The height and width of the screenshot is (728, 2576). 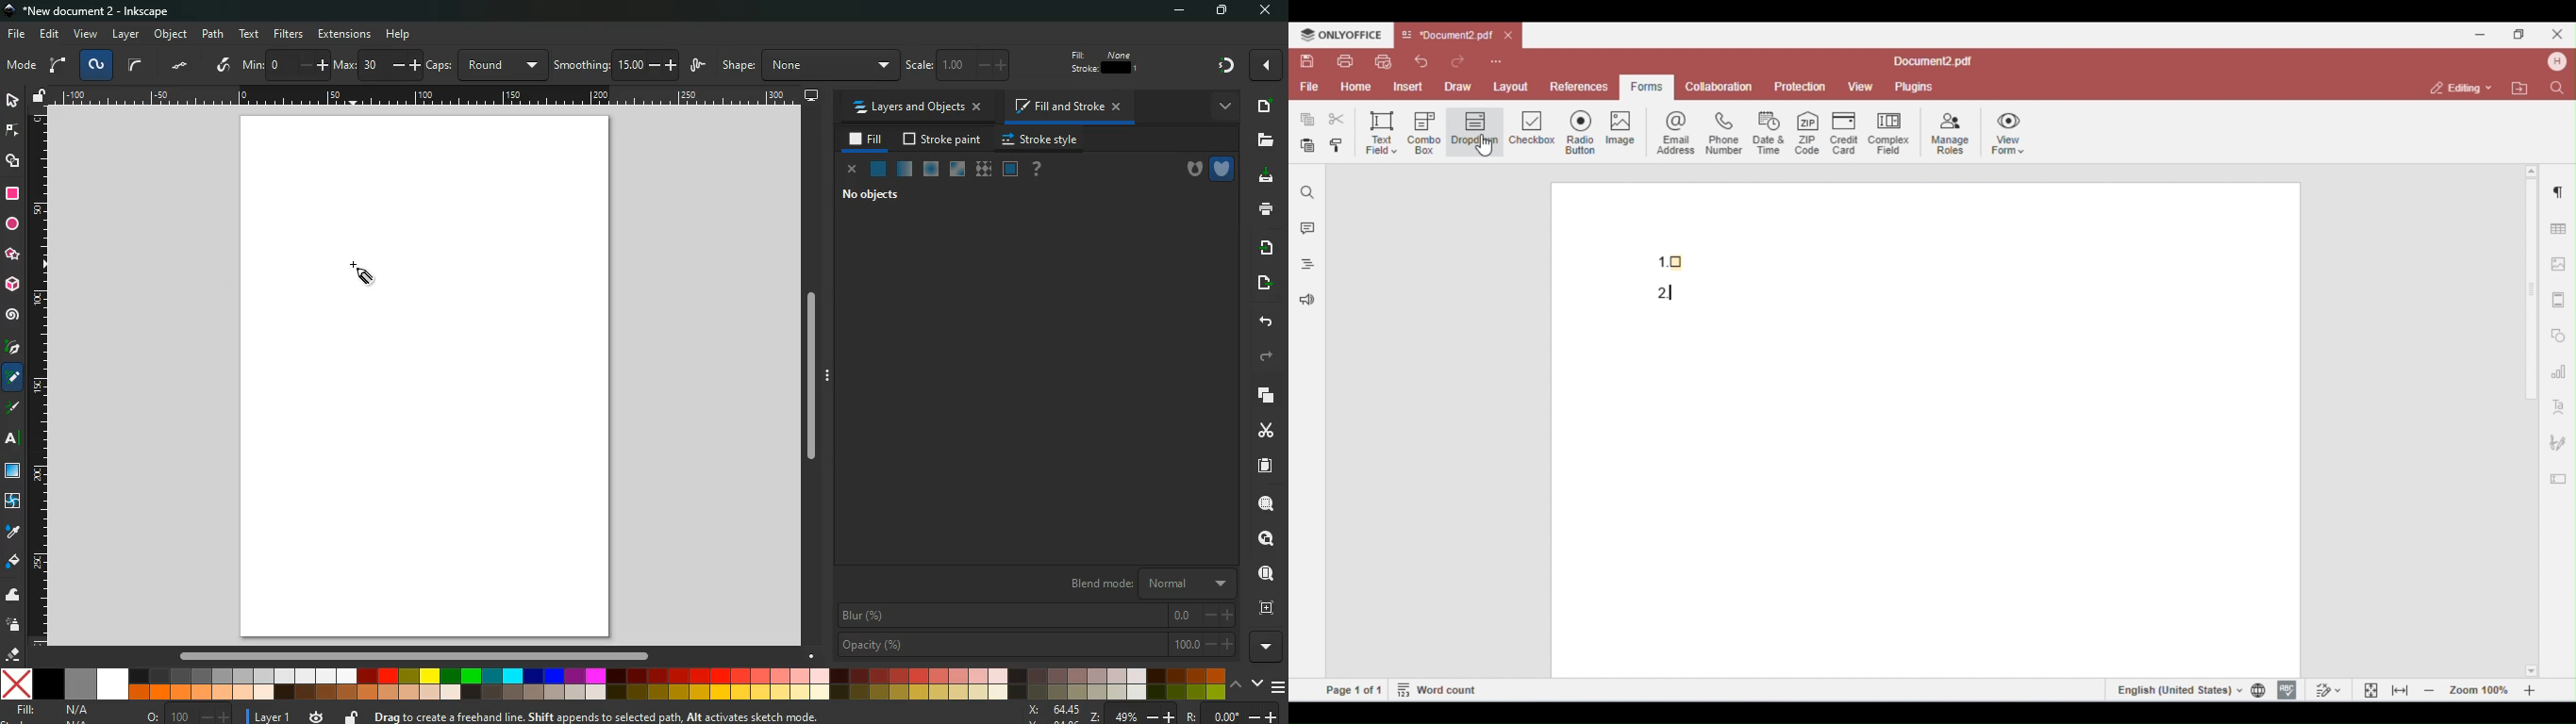 I want to click on select, so click(x=15, y=102).